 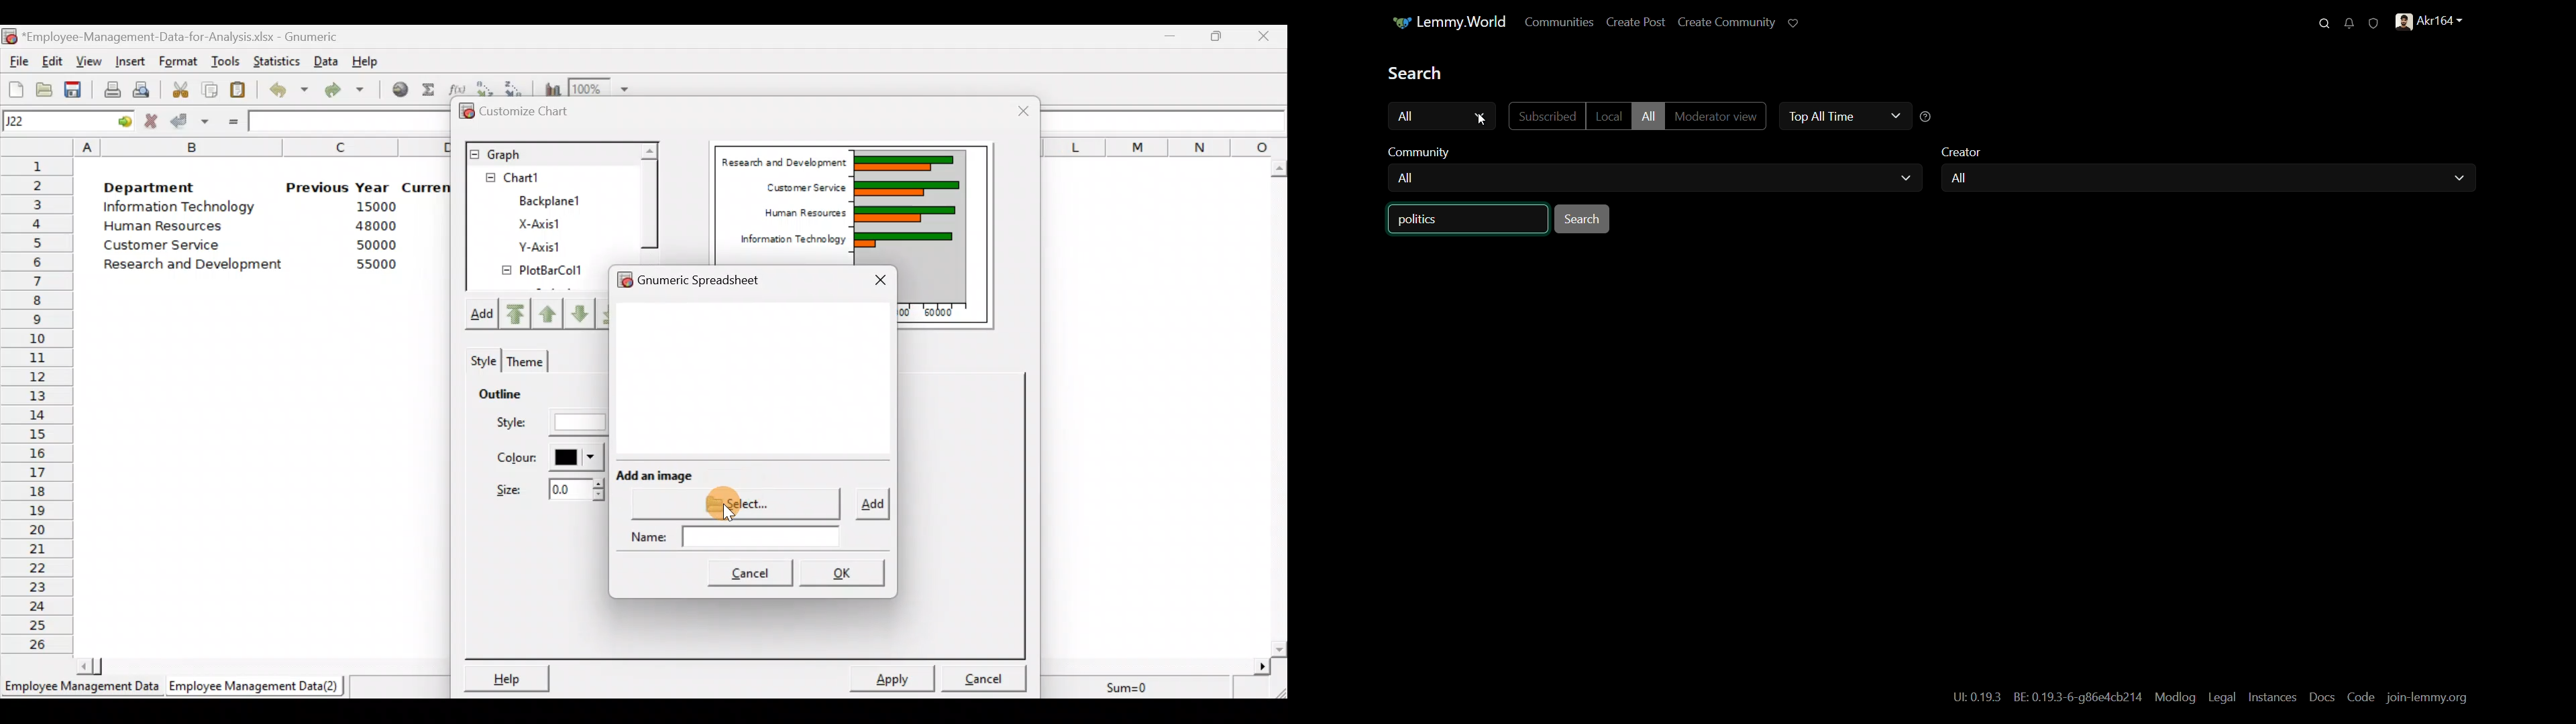 I want to click on search, so click(x=1583, y=219).